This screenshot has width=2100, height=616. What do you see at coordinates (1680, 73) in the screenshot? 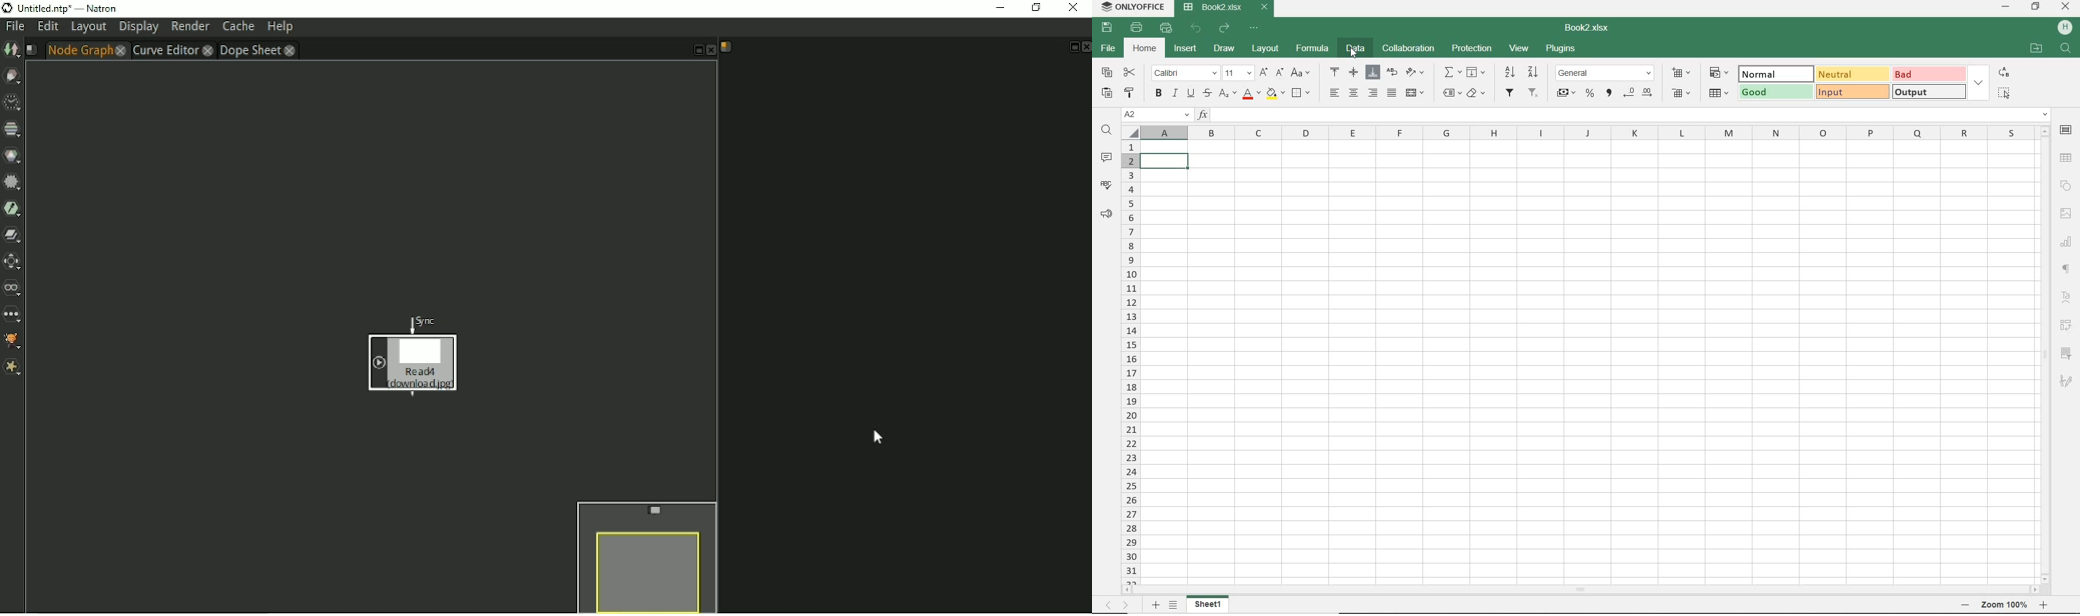
I see `INSERT CELLS` at bounding box center [1680, 73].